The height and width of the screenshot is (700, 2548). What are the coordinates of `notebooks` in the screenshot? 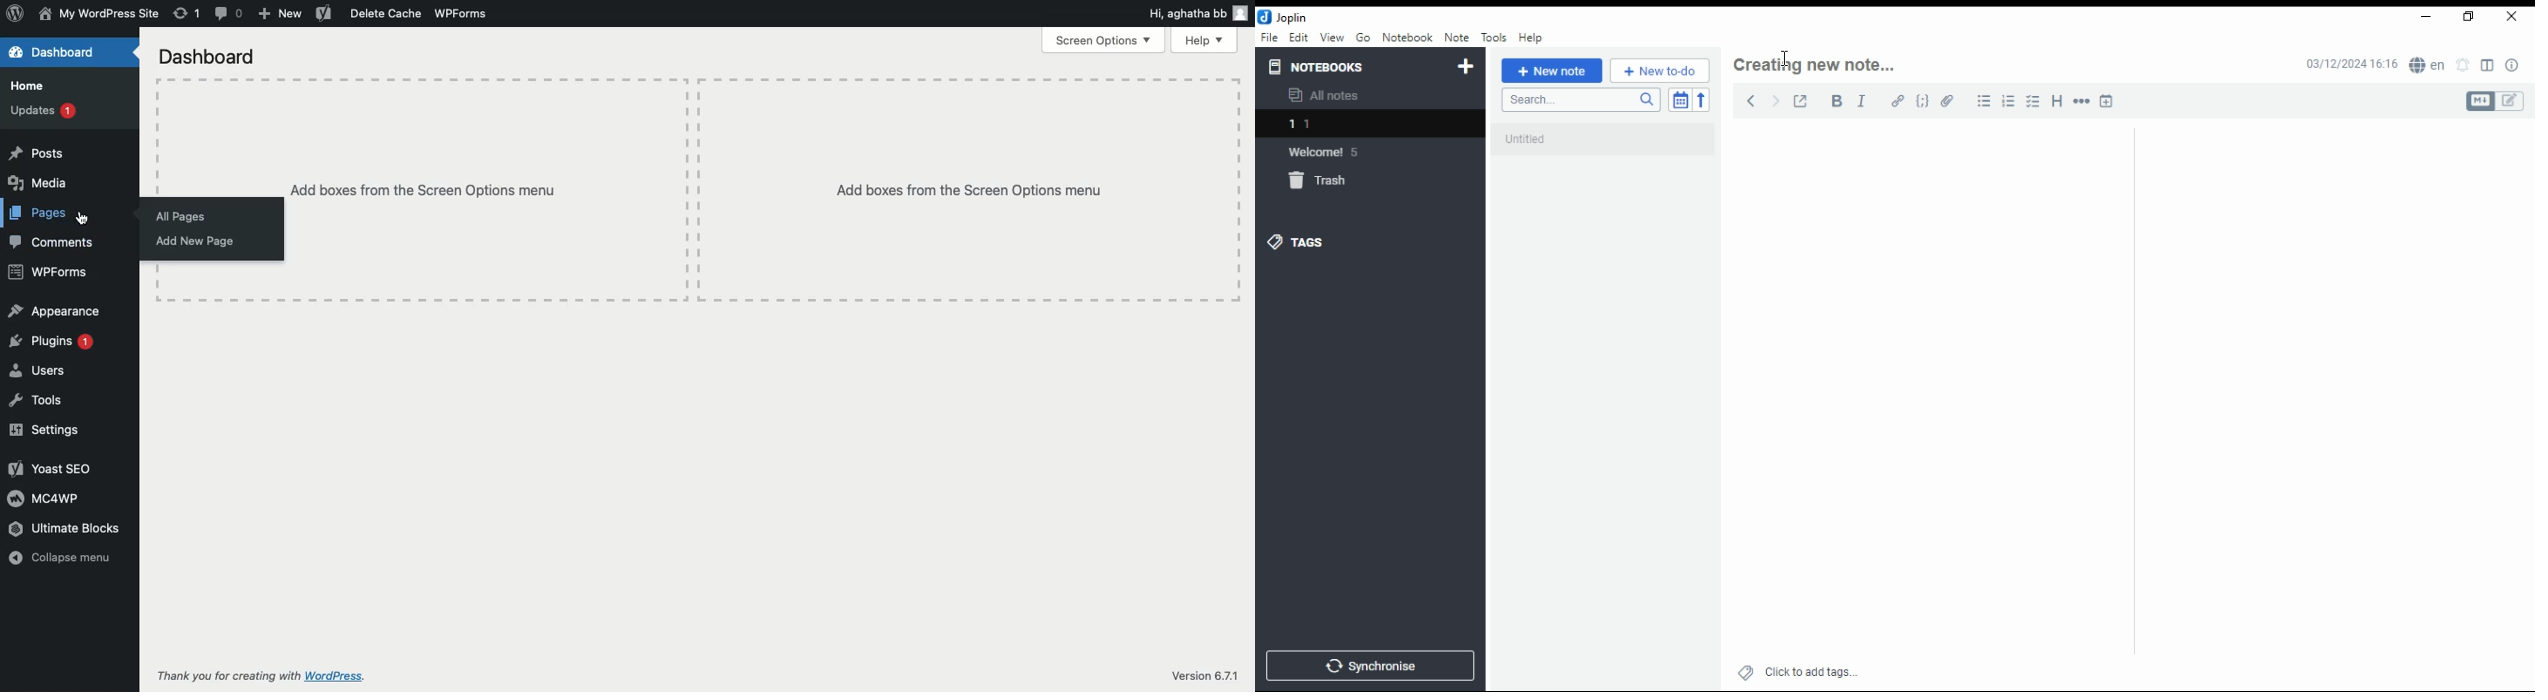 It's located at (1352, 66).